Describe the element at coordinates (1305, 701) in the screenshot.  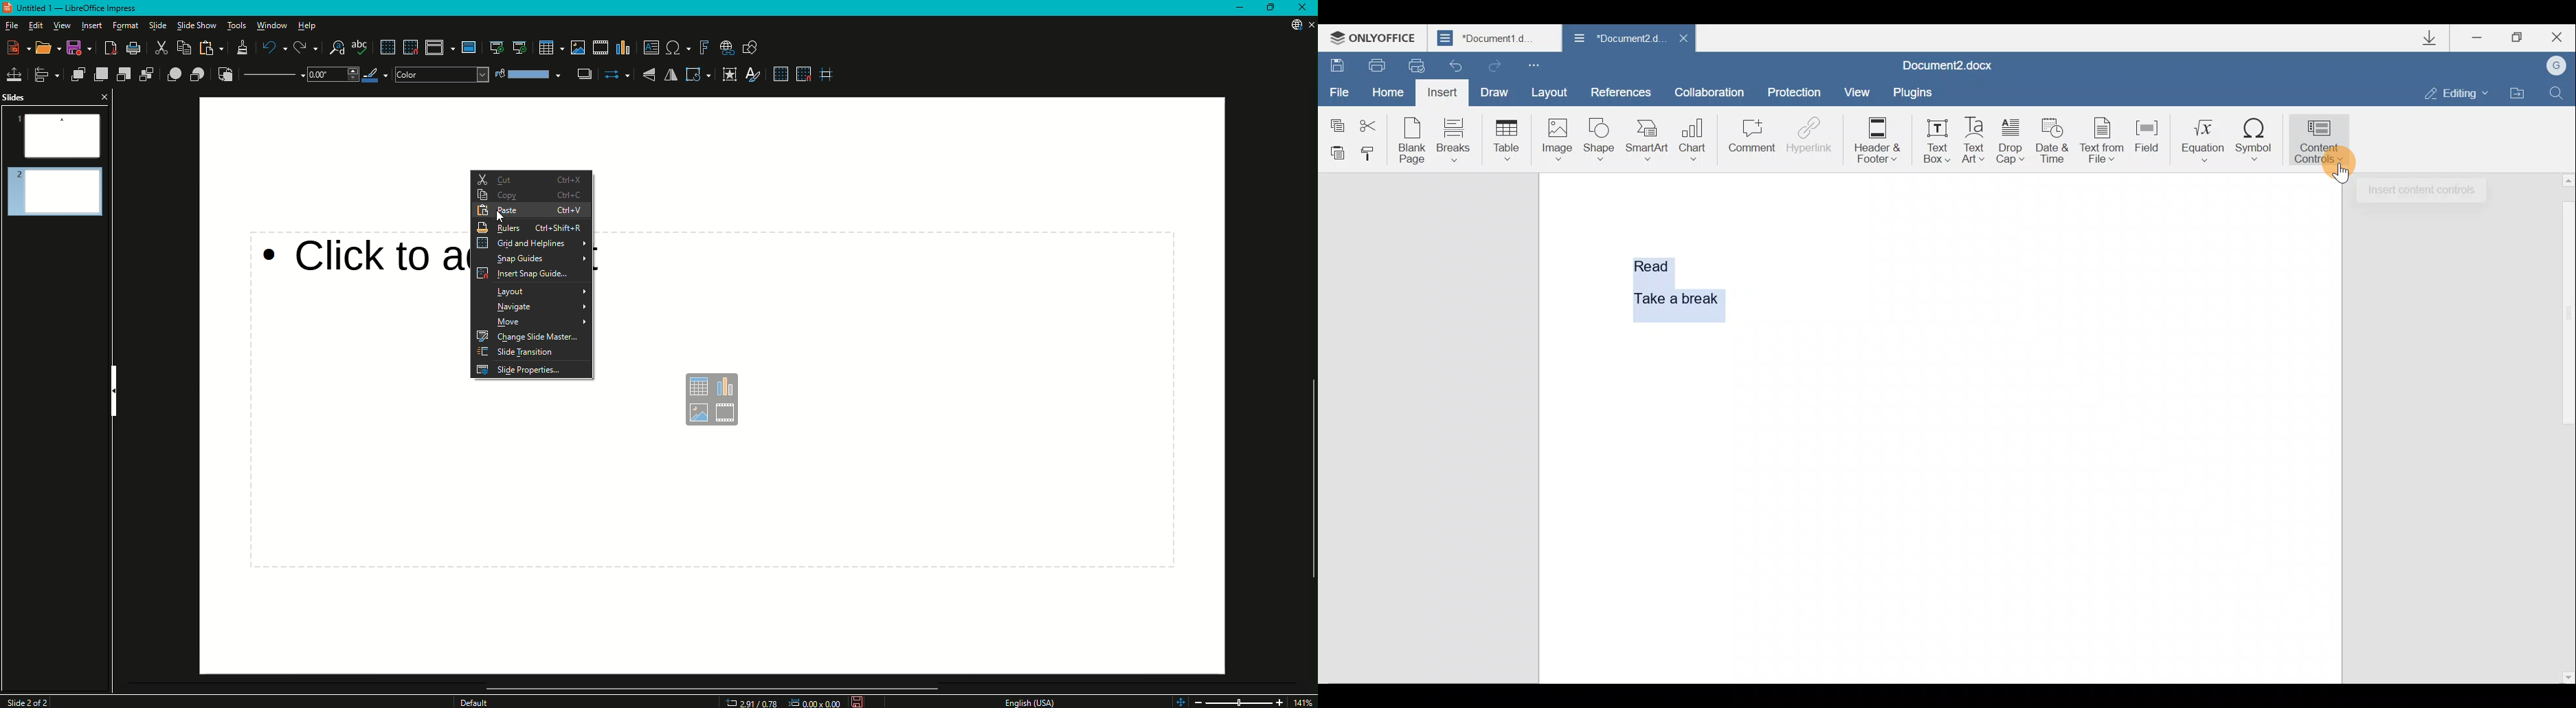
I see `14%` at that location.